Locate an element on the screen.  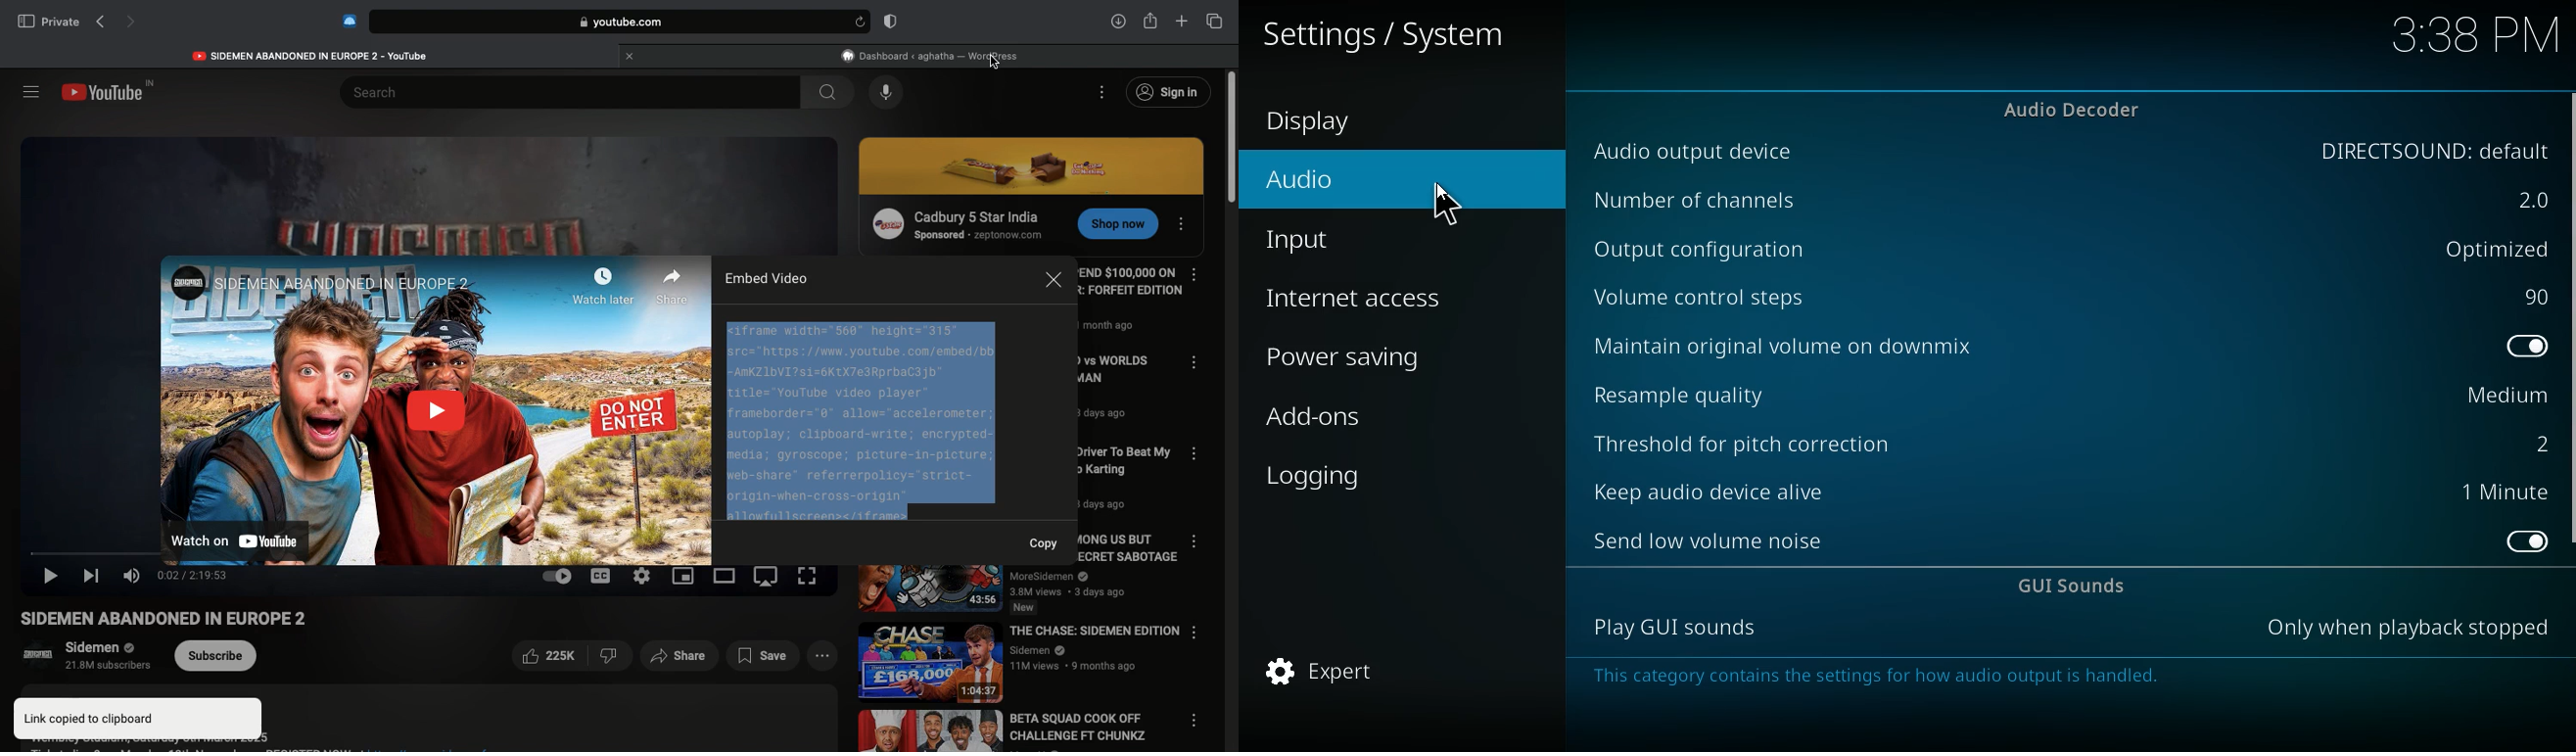
Scroll is located at coordinates (1231, 410).